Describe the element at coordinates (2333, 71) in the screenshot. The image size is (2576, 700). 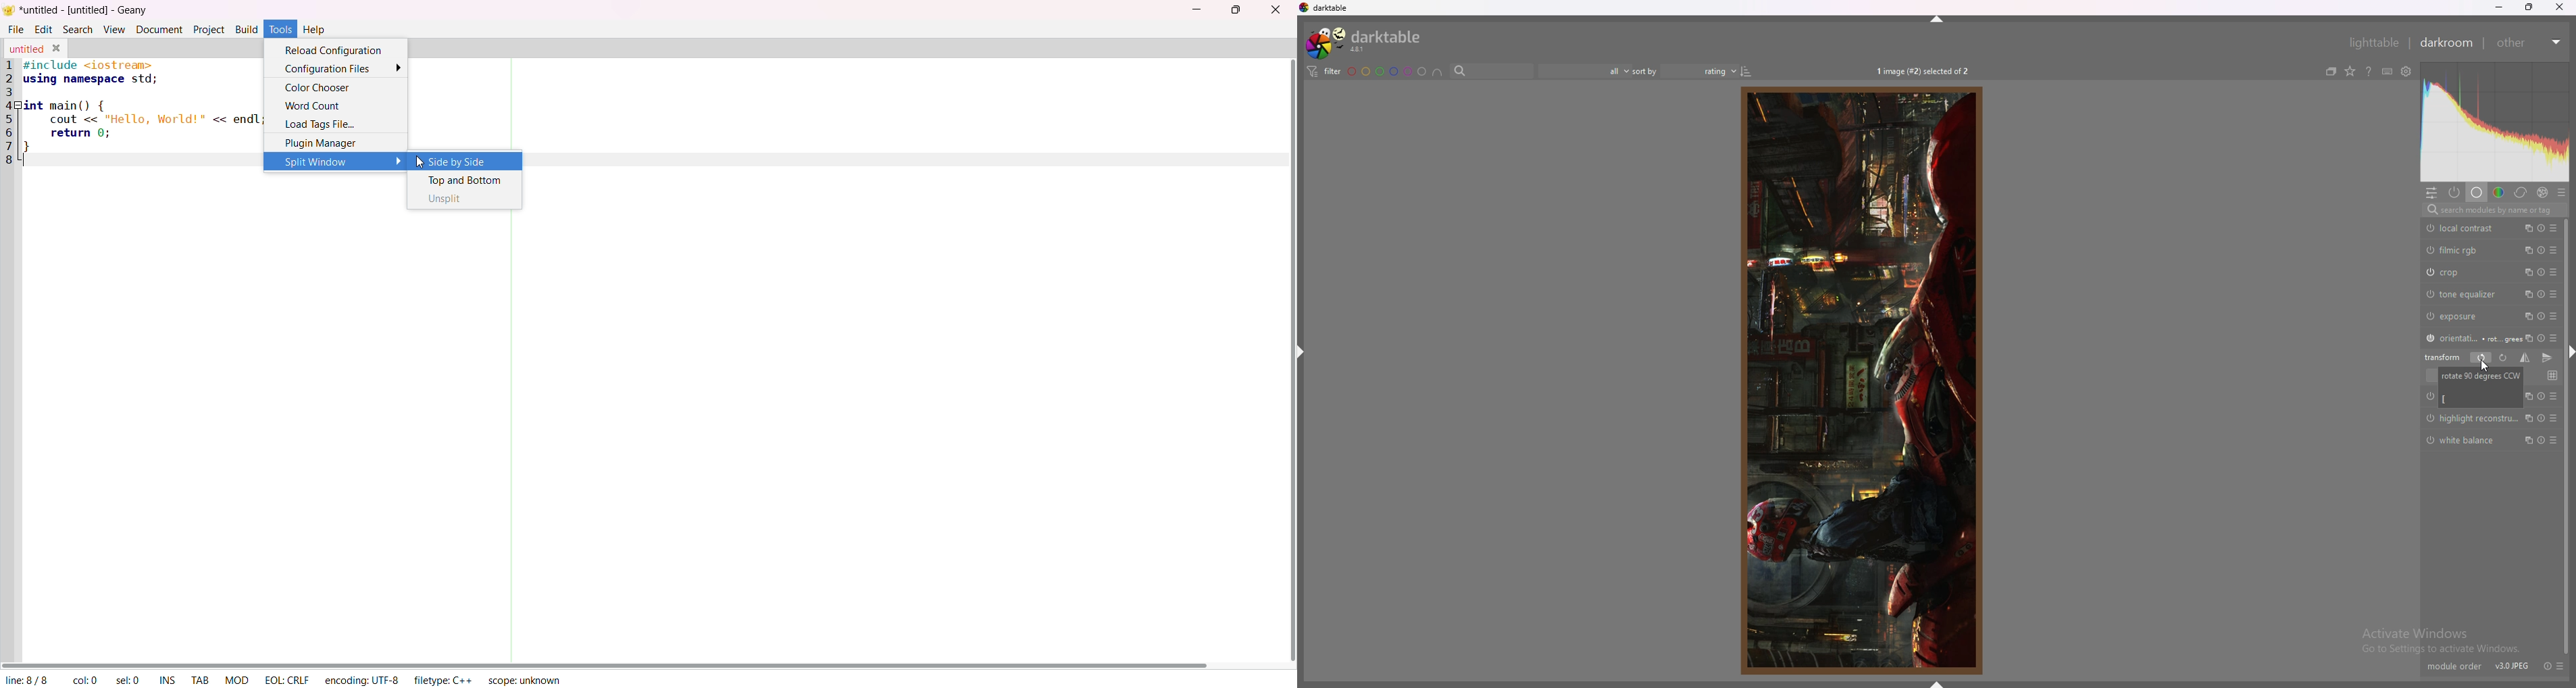
I see `create grouped images` at that location.